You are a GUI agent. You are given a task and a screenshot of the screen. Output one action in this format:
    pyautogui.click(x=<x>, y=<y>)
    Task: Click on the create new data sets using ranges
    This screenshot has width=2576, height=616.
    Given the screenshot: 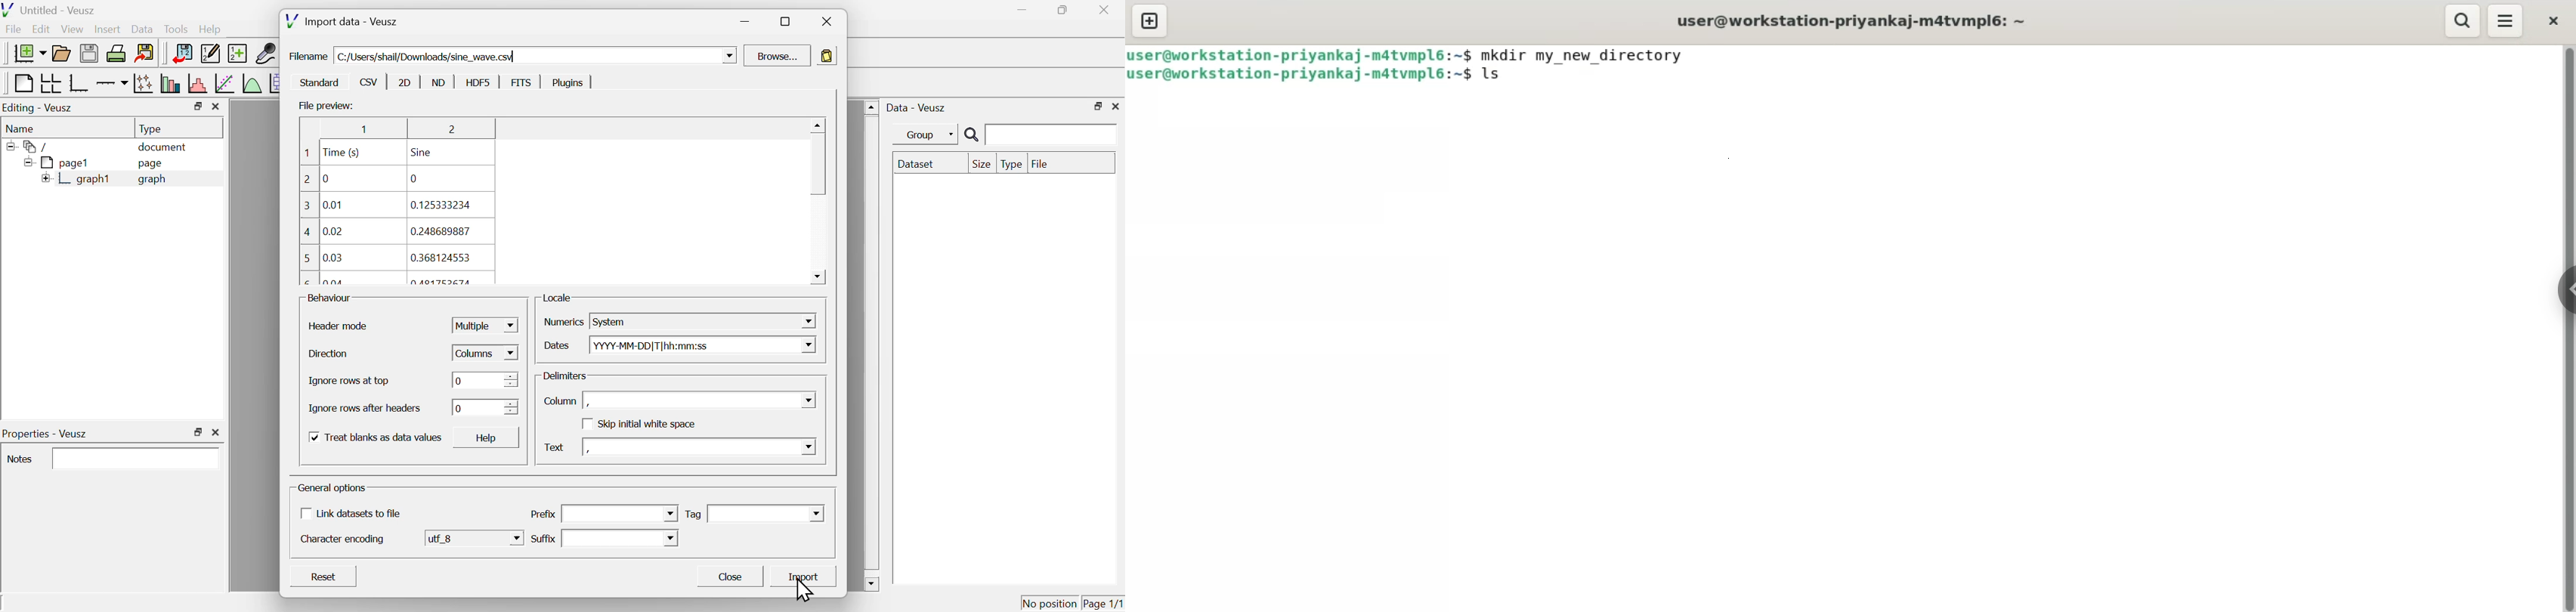 What is the action you would take?
    pyautogui.click(x=237, y=52)
    